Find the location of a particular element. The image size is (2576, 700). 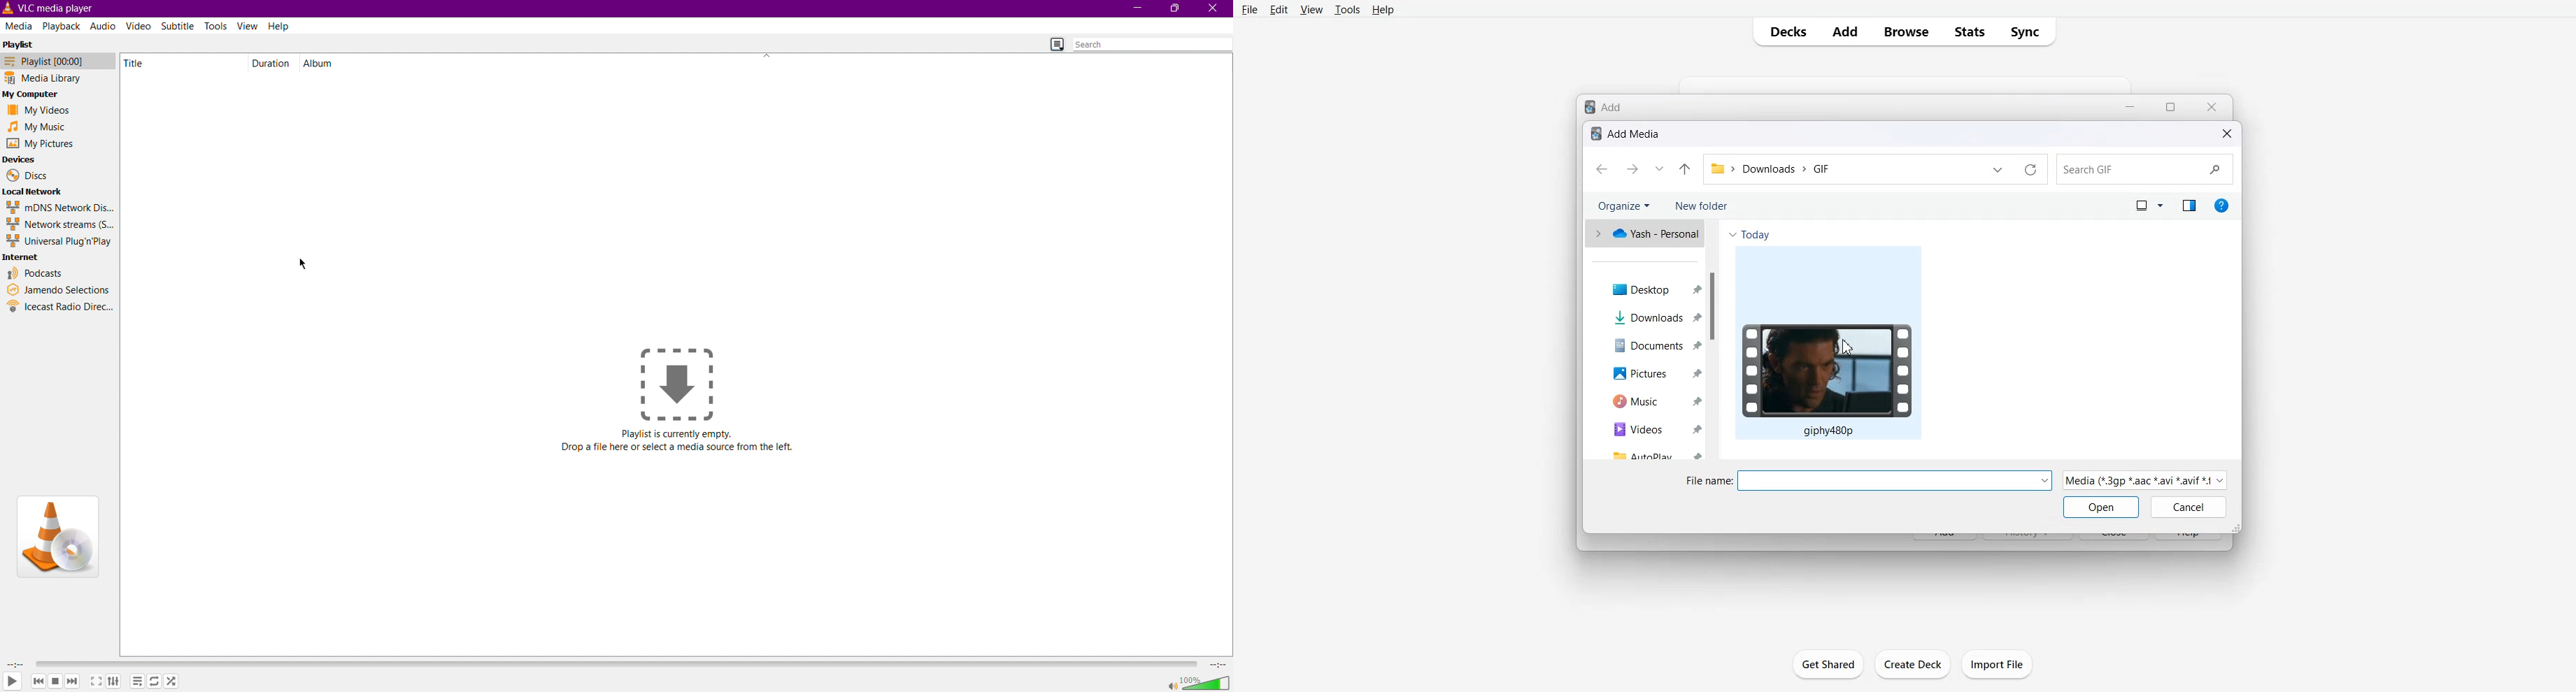

GIF File is located at coordinates (1827, 345).